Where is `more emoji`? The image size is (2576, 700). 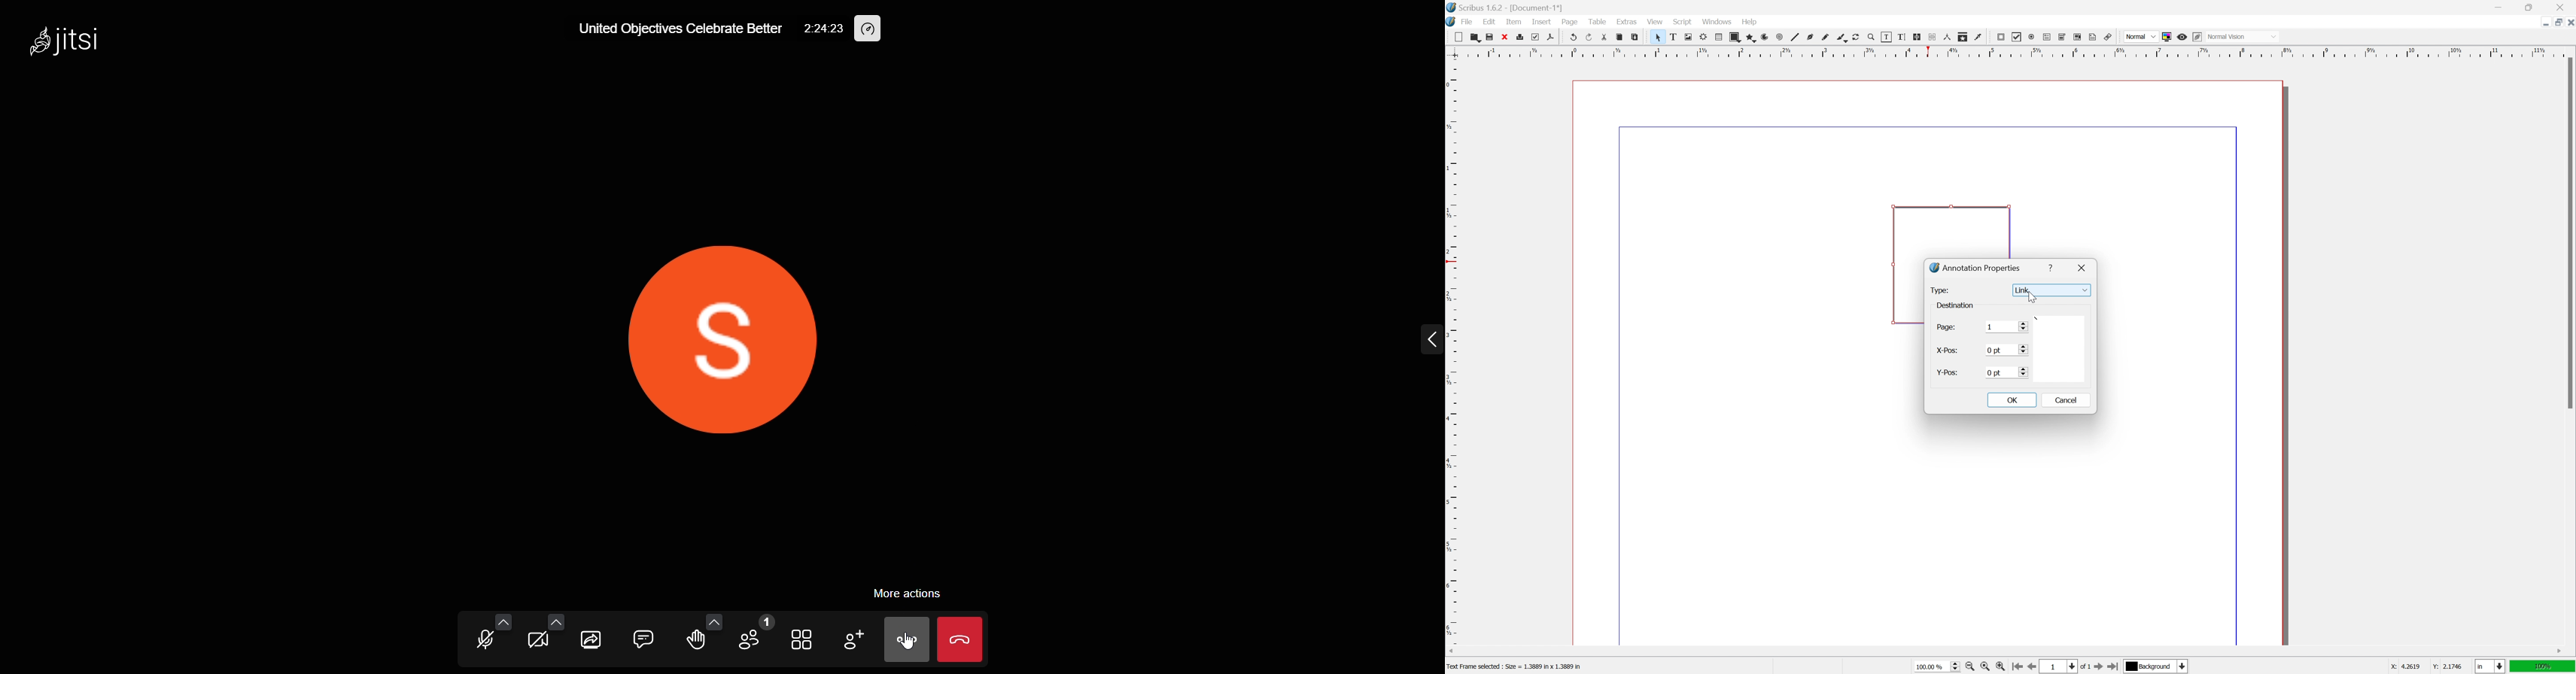 more emoji is located at coordinates (713, 621).